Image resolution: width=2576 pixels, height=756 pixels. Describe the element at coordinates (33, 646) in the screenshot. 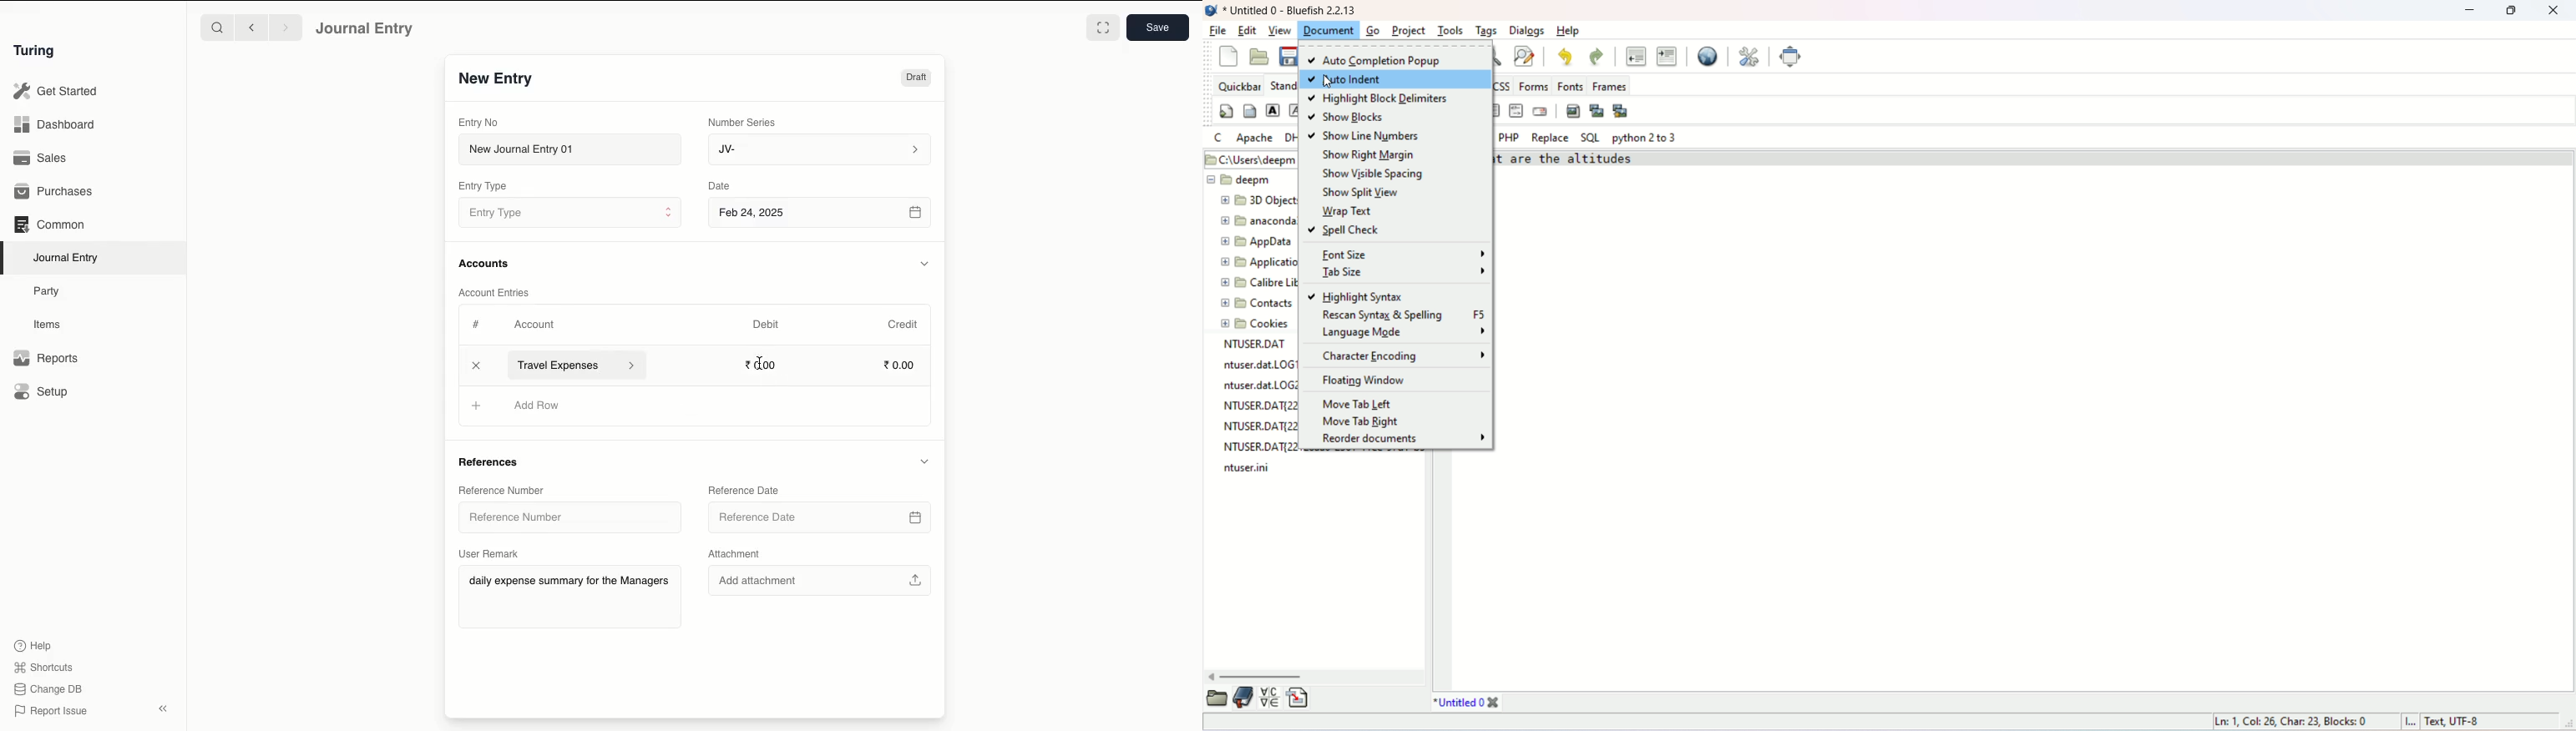

I see `Help` at that location.